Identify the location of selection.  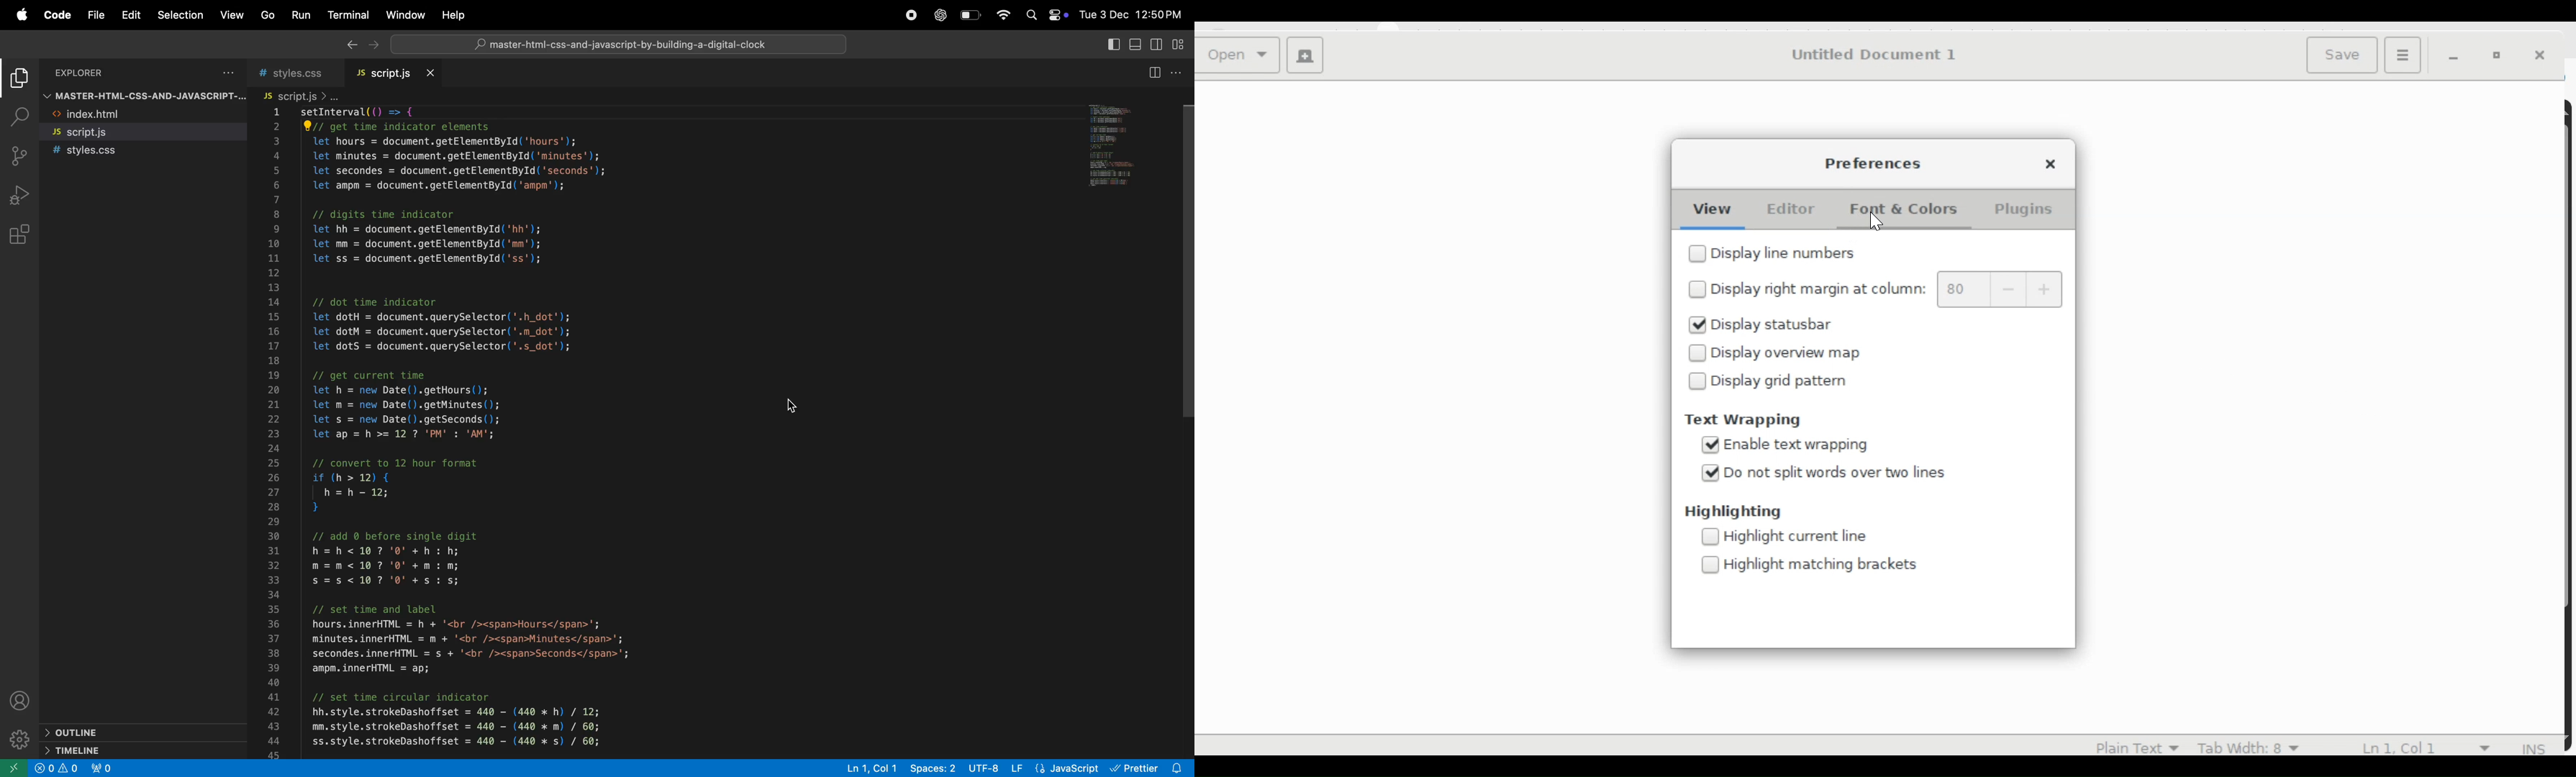
(181, 15).